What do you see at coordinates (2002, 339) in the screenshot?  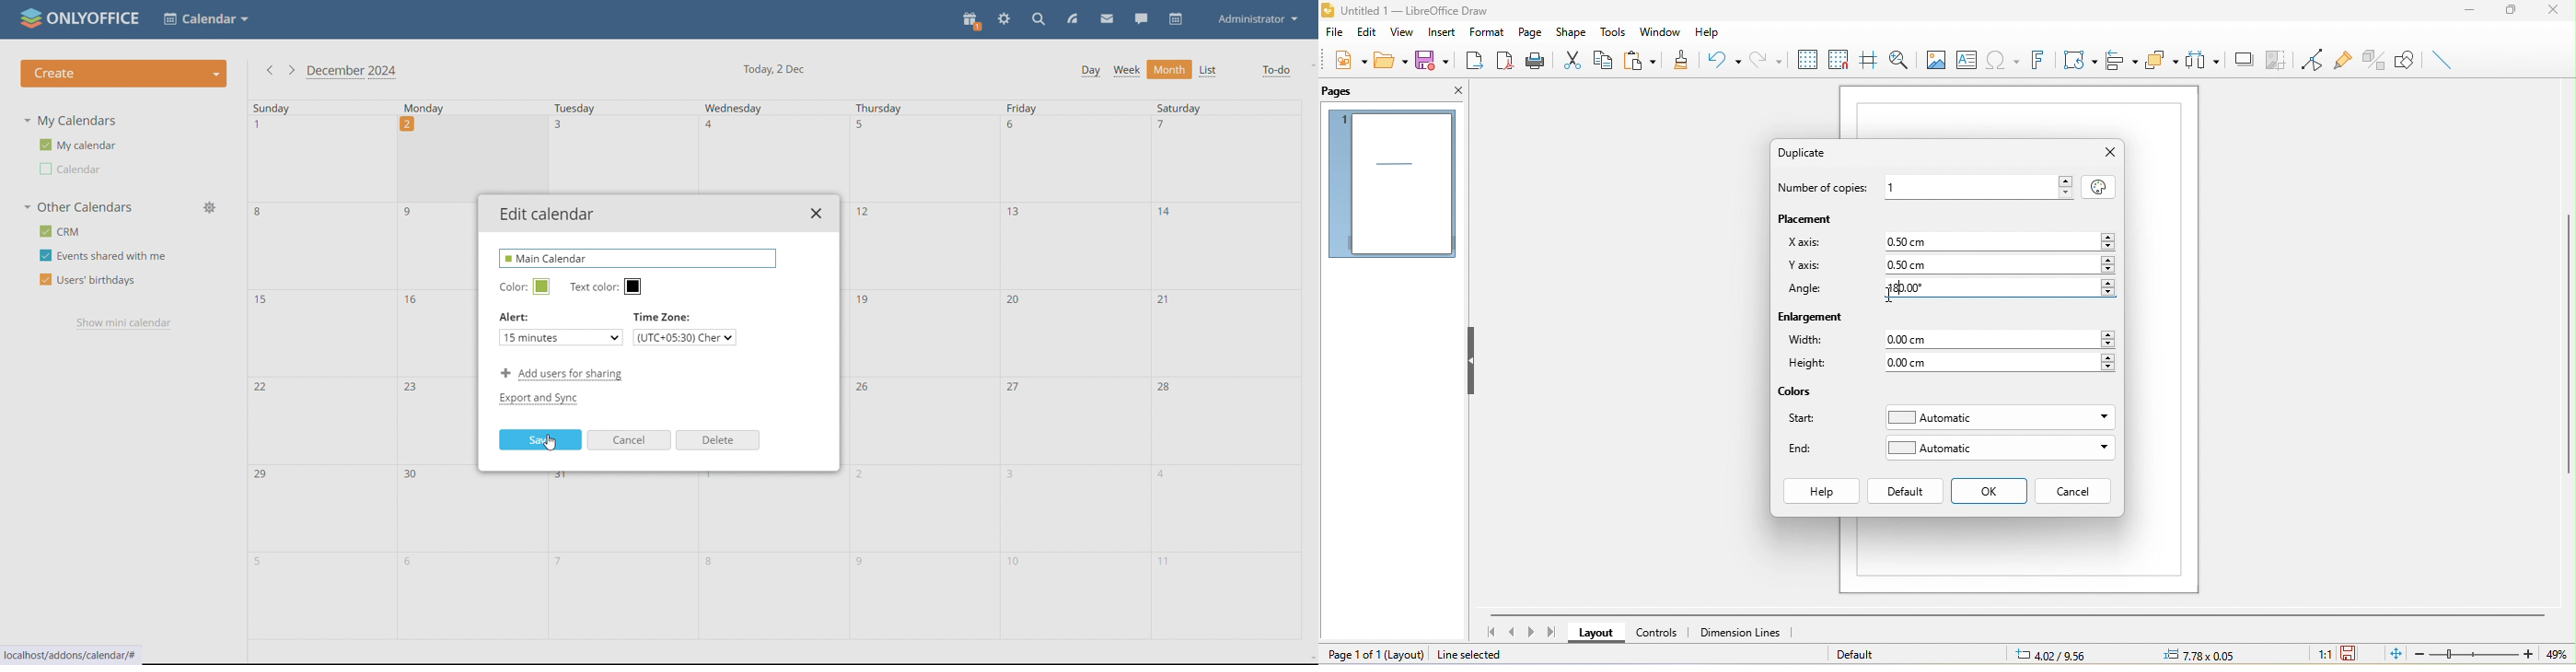 I see `0.00 cm` at bounding box center [2002, 339].